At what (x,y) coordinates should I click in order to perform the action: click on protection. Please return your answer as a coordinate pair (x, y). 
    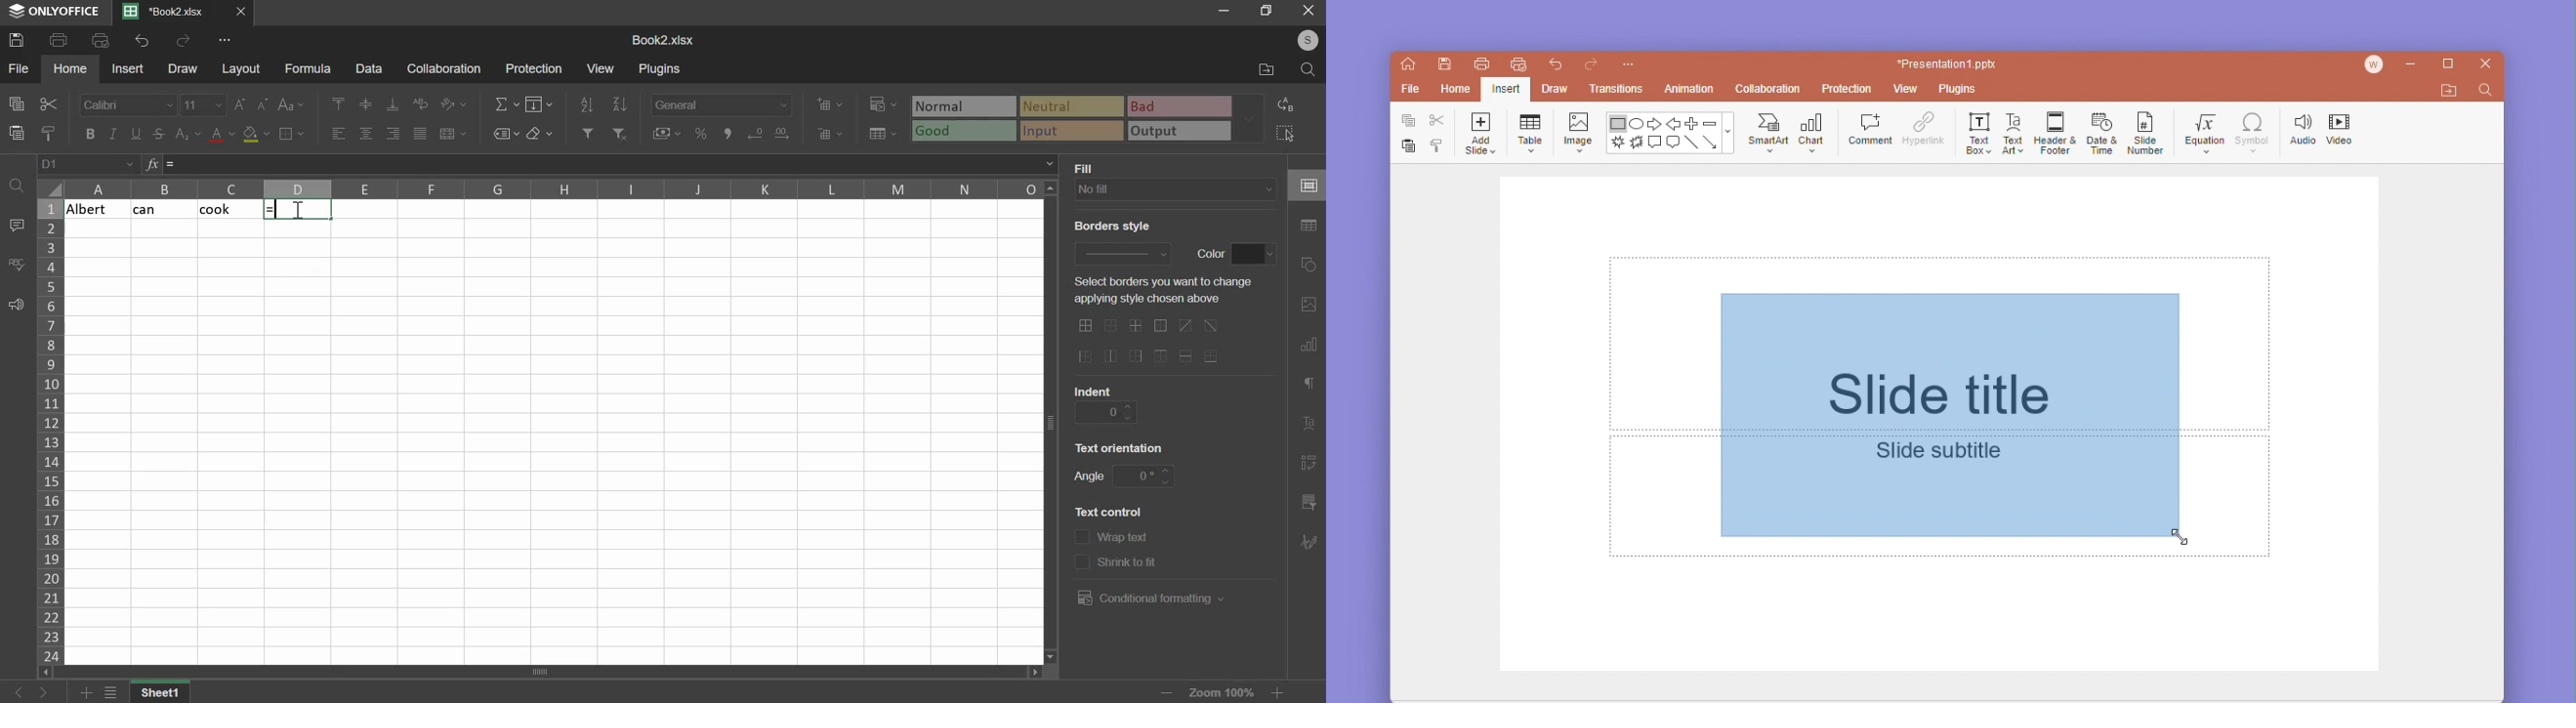
    Looking at the image, I should click on (537, 68).